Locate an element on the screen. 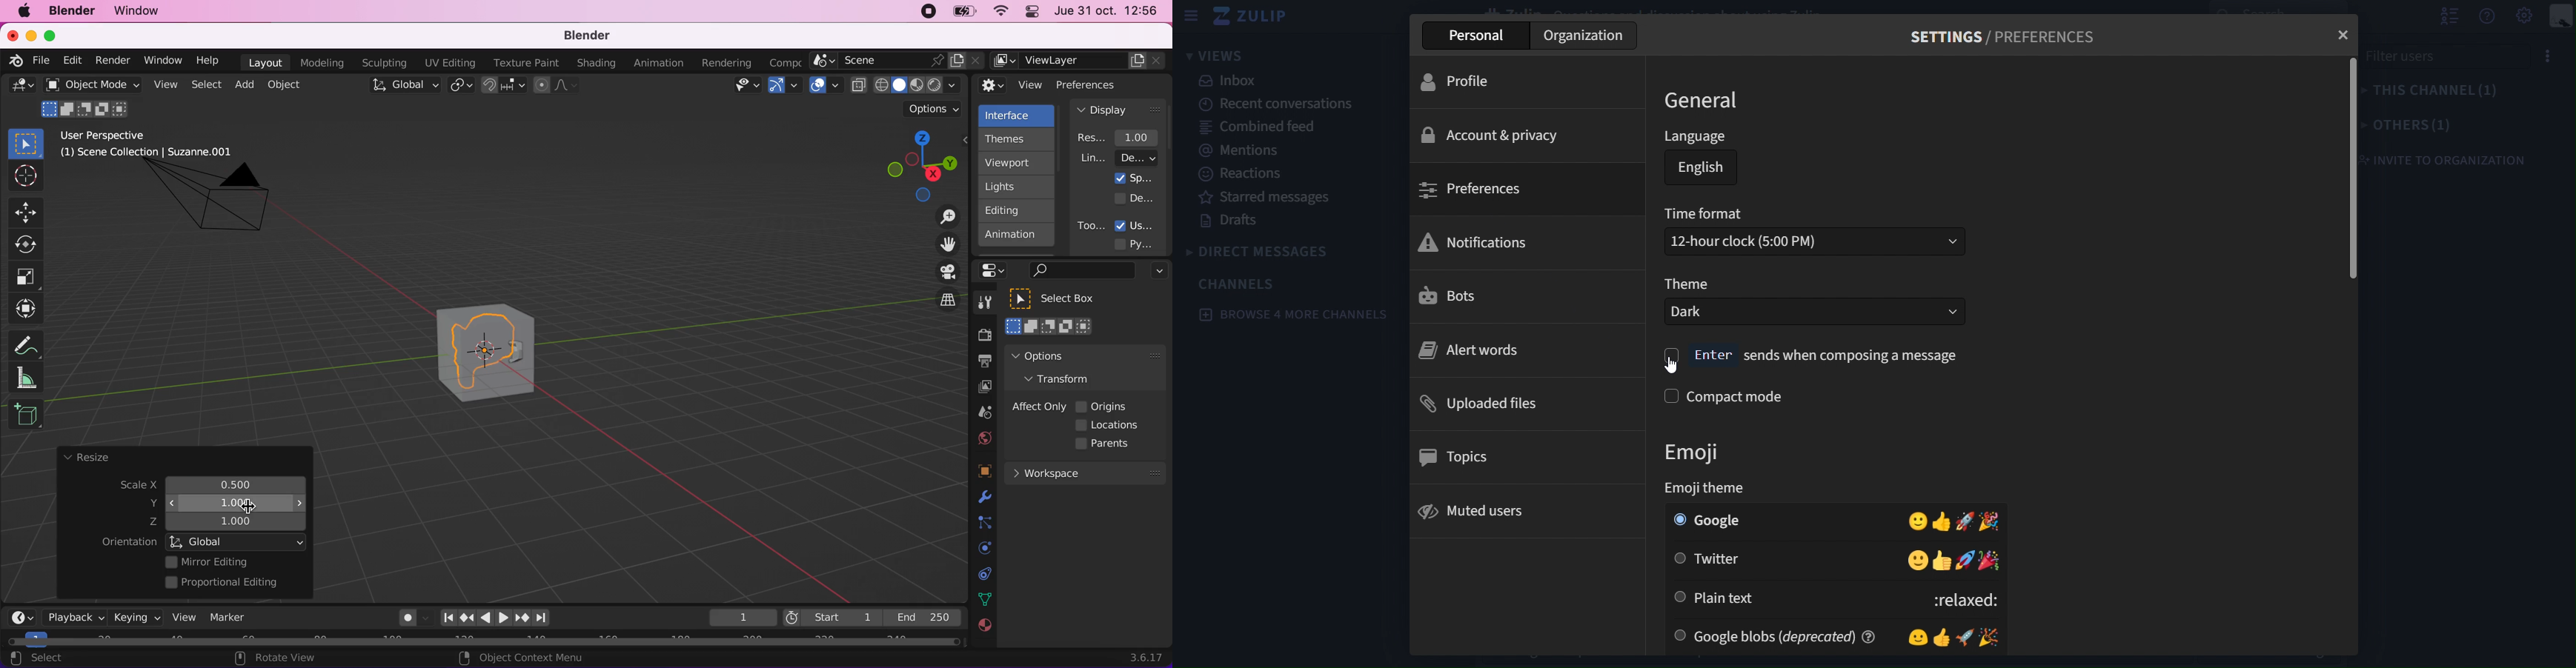 The height and width of the screenshot is (672, 2576). invite to organization is located at coordinates (2454, 162).